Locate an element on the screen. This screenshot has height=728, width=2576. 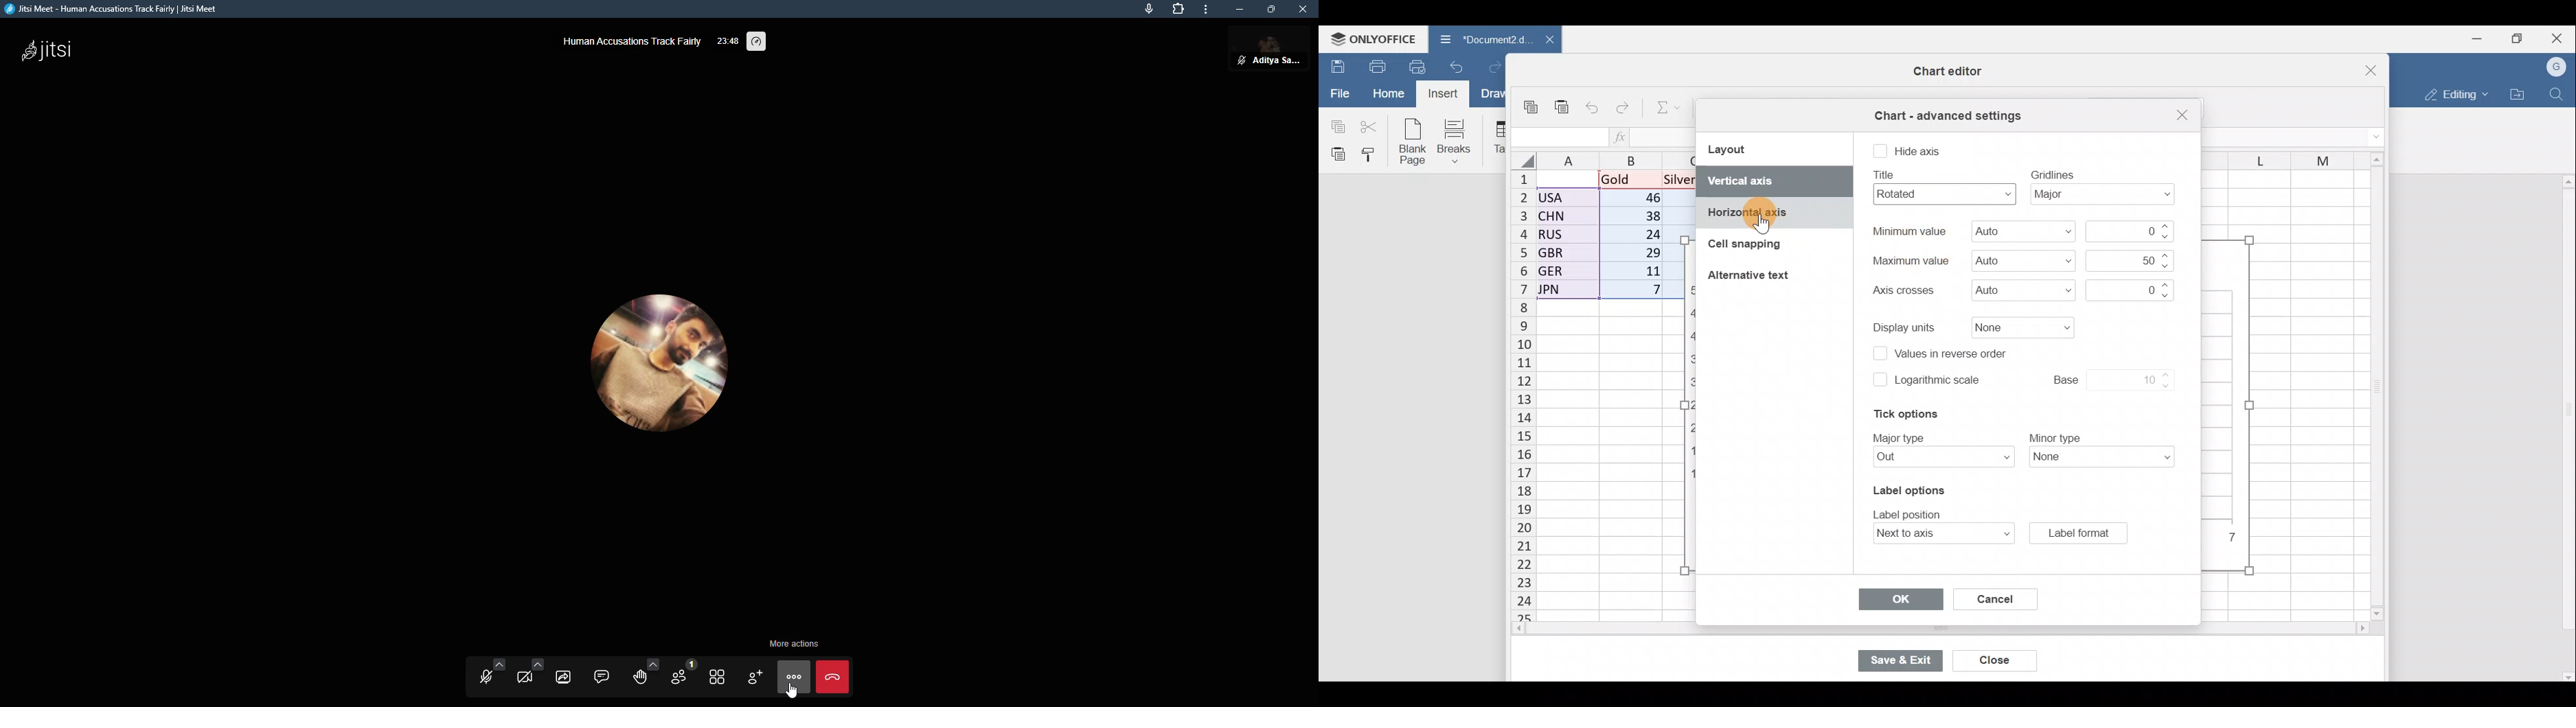
profile is located at coordinates (657, 368).